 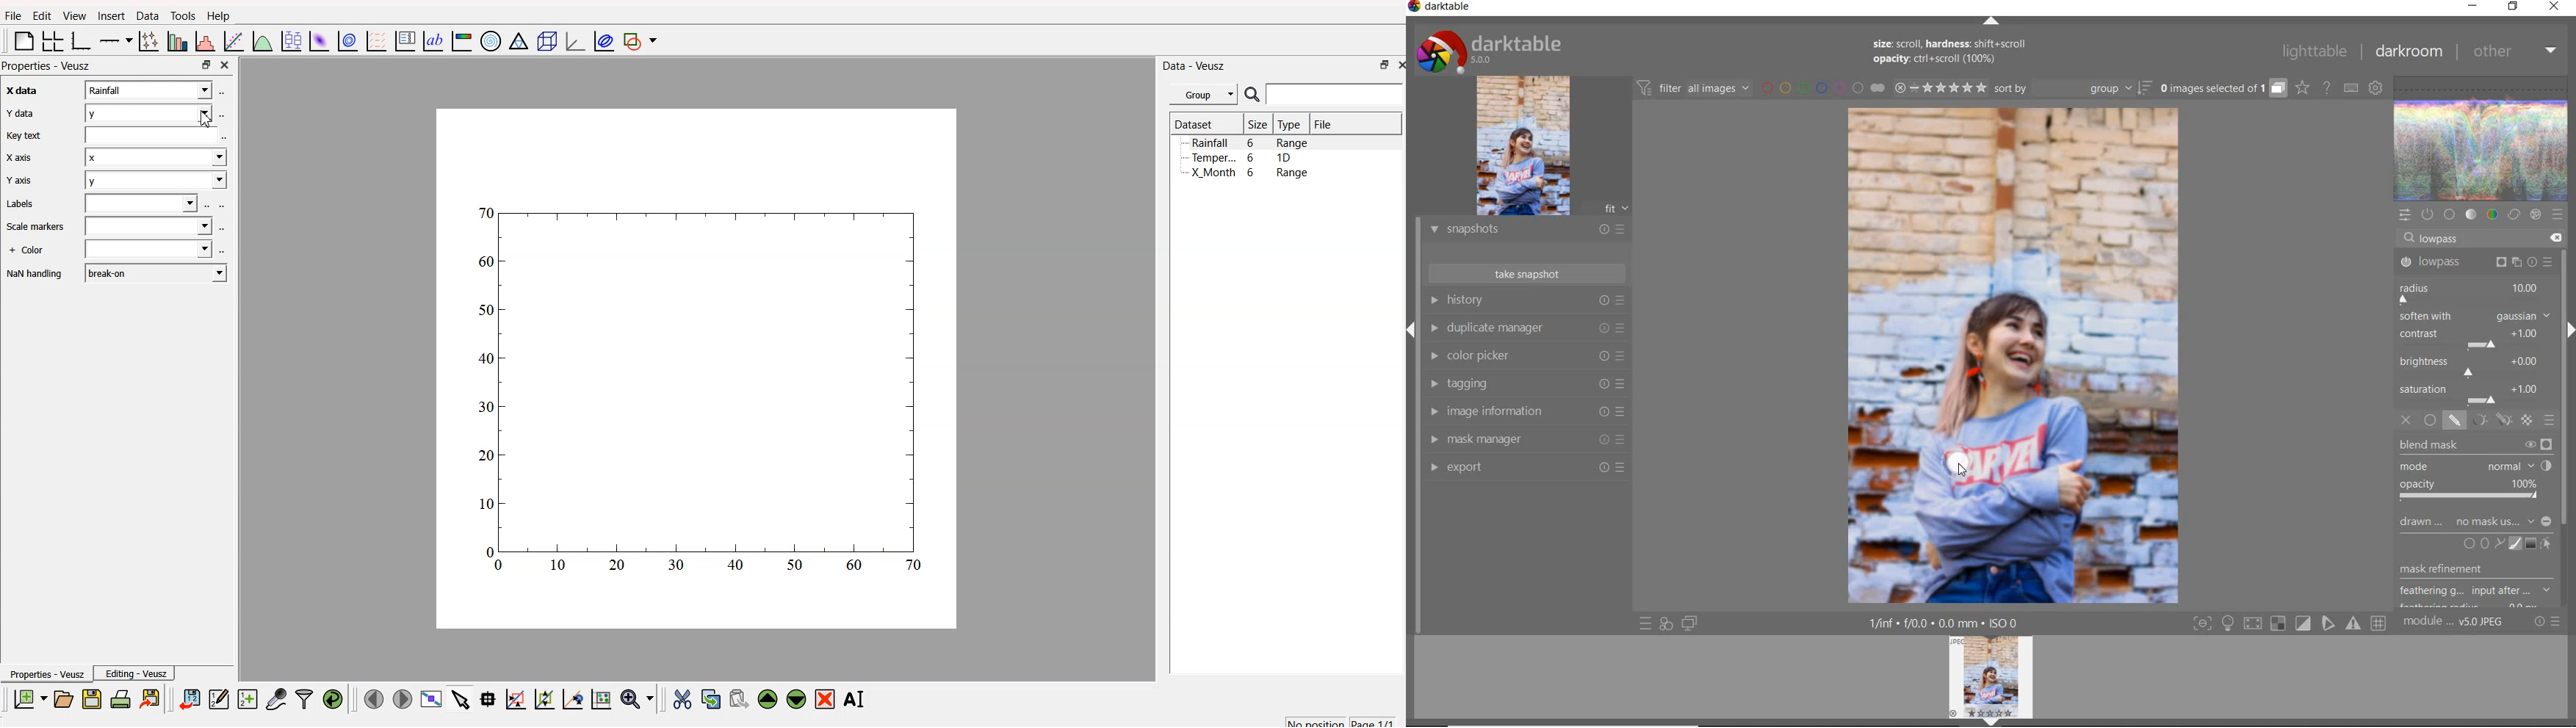 I want to click on quick access to presets, so click(x=1647, y=623).